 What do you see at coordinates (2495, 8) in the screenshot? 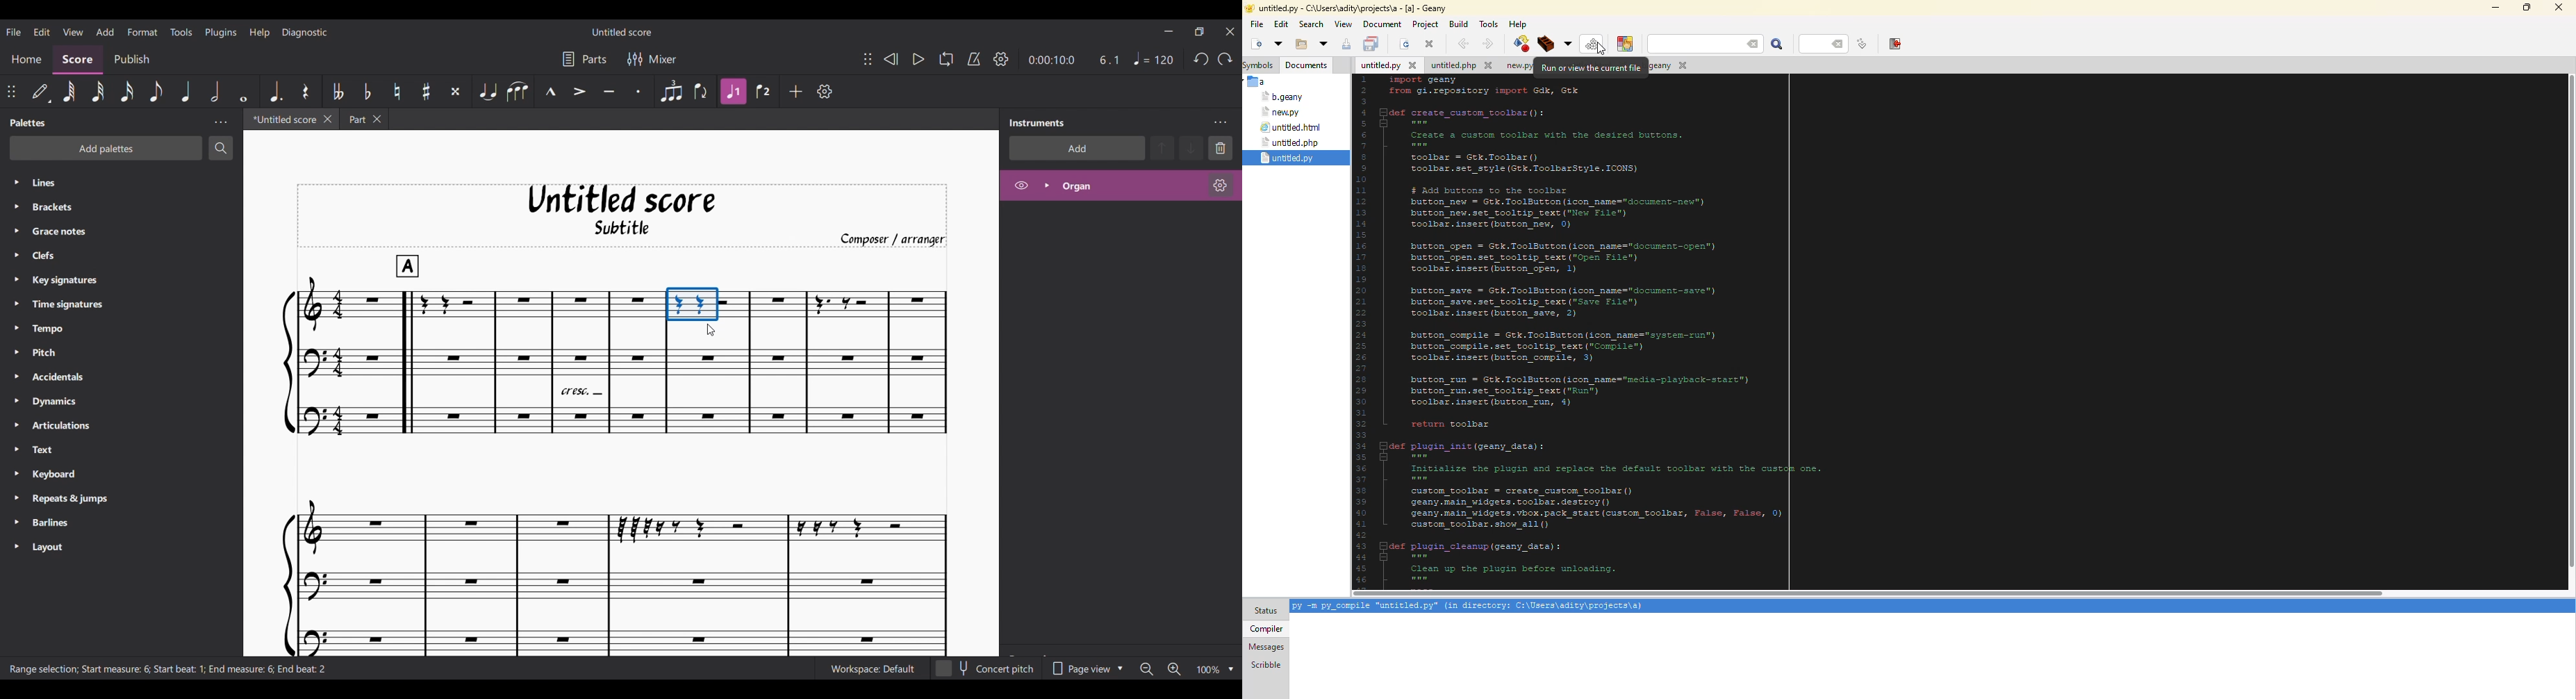
I see `minimize` at bounding box center [2495, 8].